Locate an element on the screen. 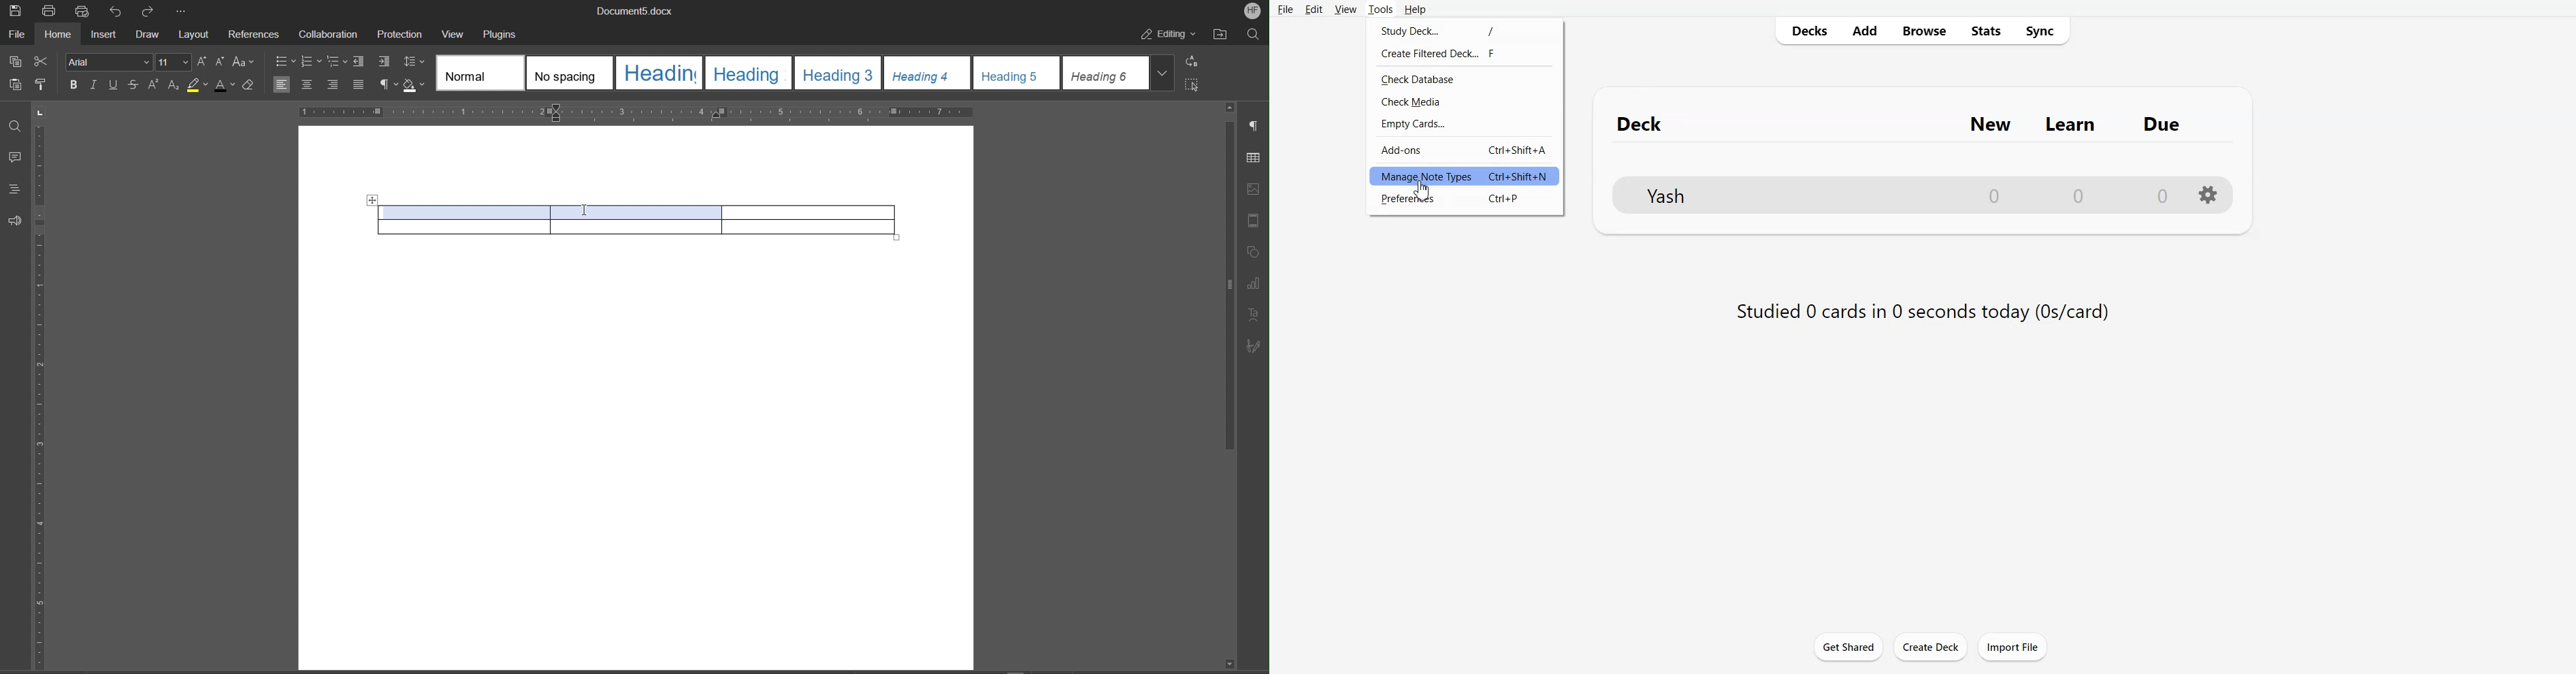 Image resolution: width=2576 pixels, height=700 pixels. Text Color is located at coordinates (225, 85).